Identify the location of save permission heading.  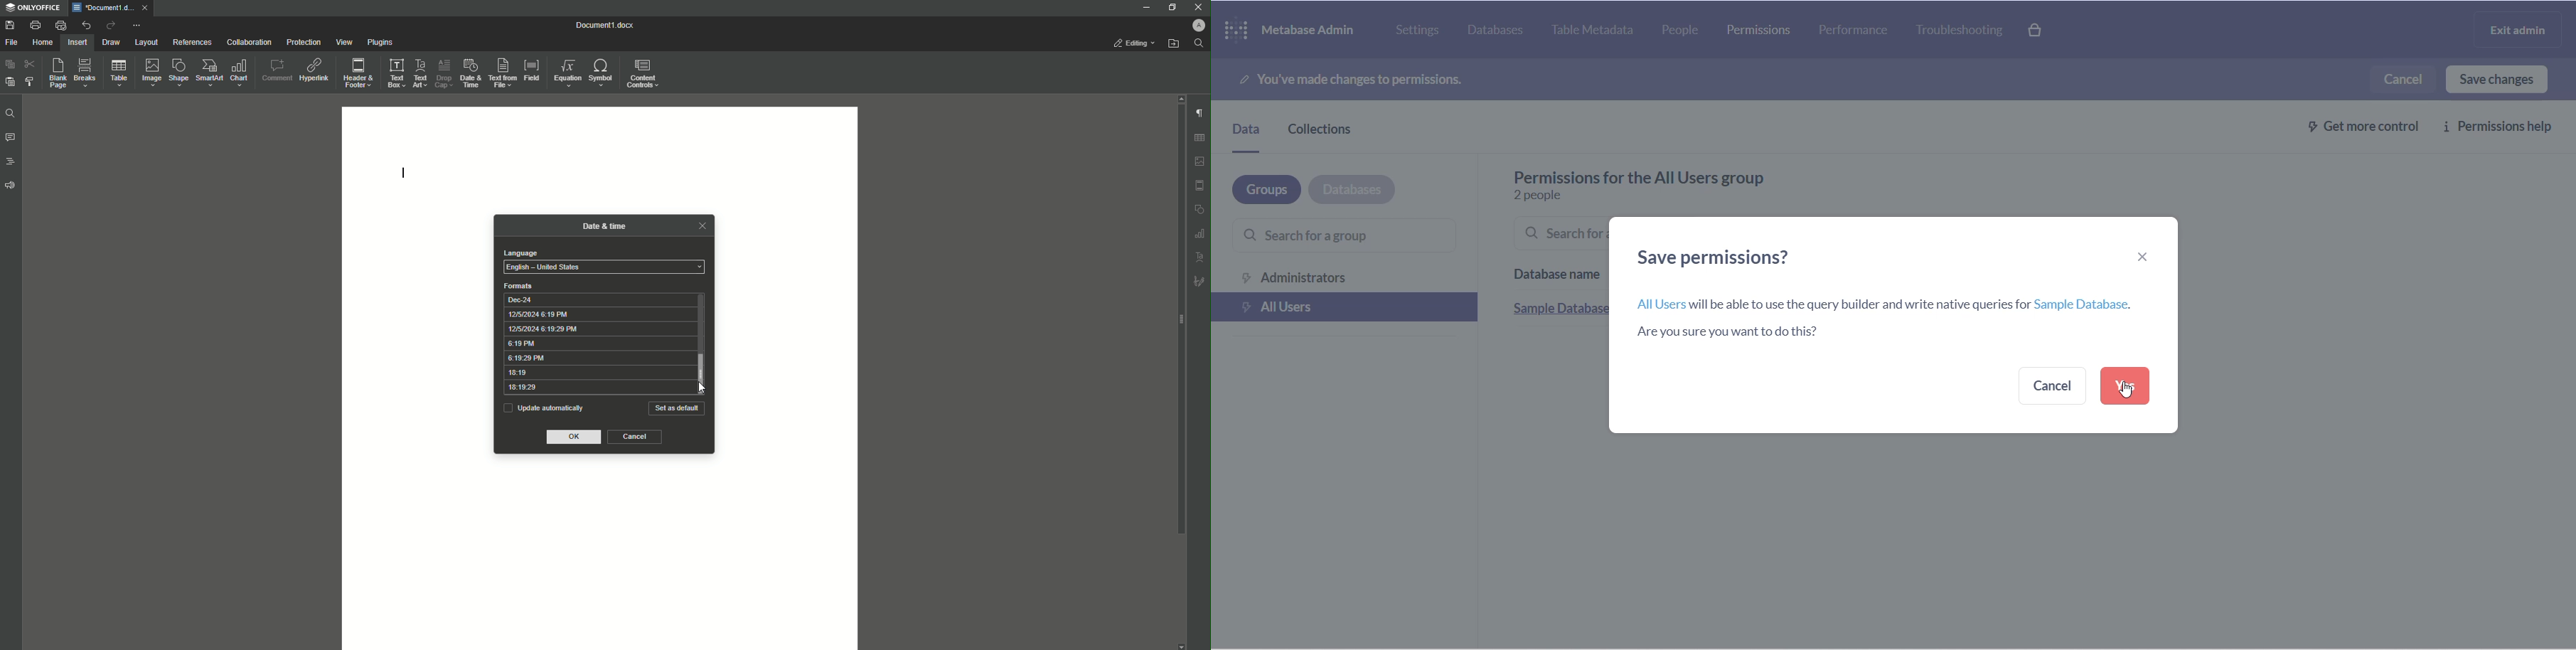
(1725, 257).